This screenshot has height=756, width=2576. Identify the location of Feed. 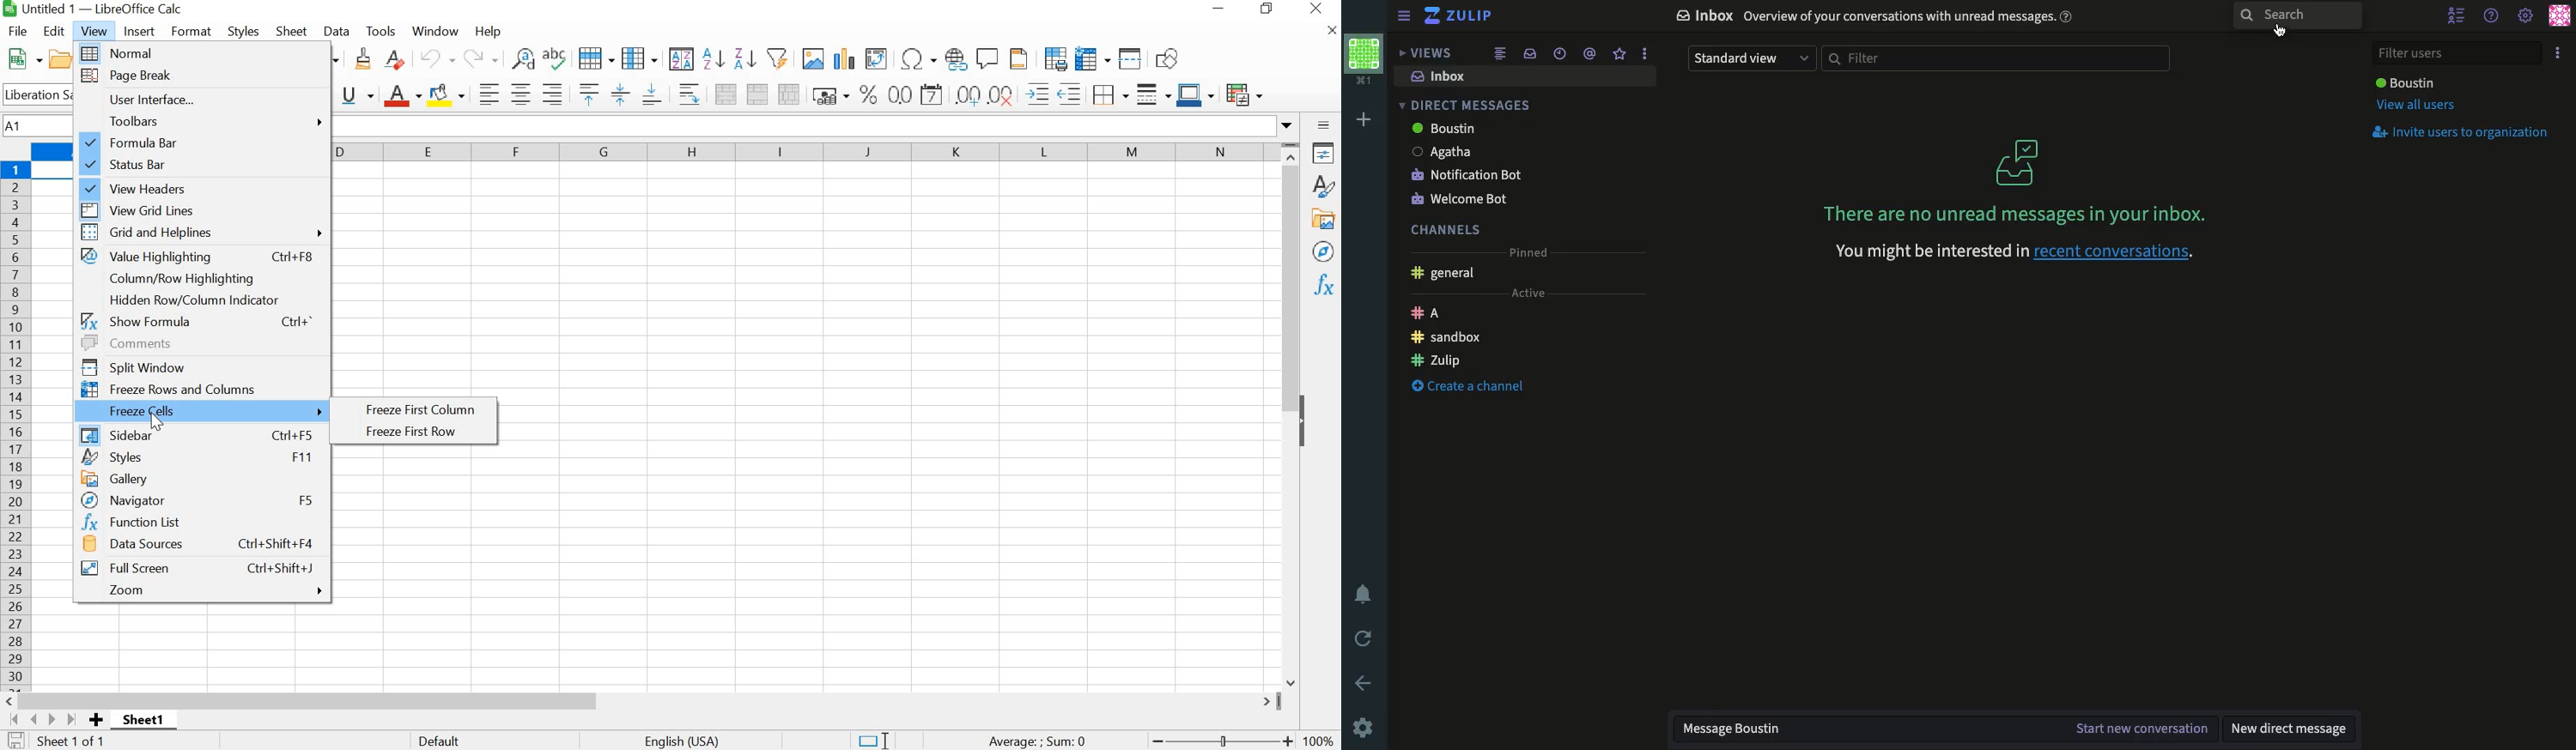
(1498, 55).